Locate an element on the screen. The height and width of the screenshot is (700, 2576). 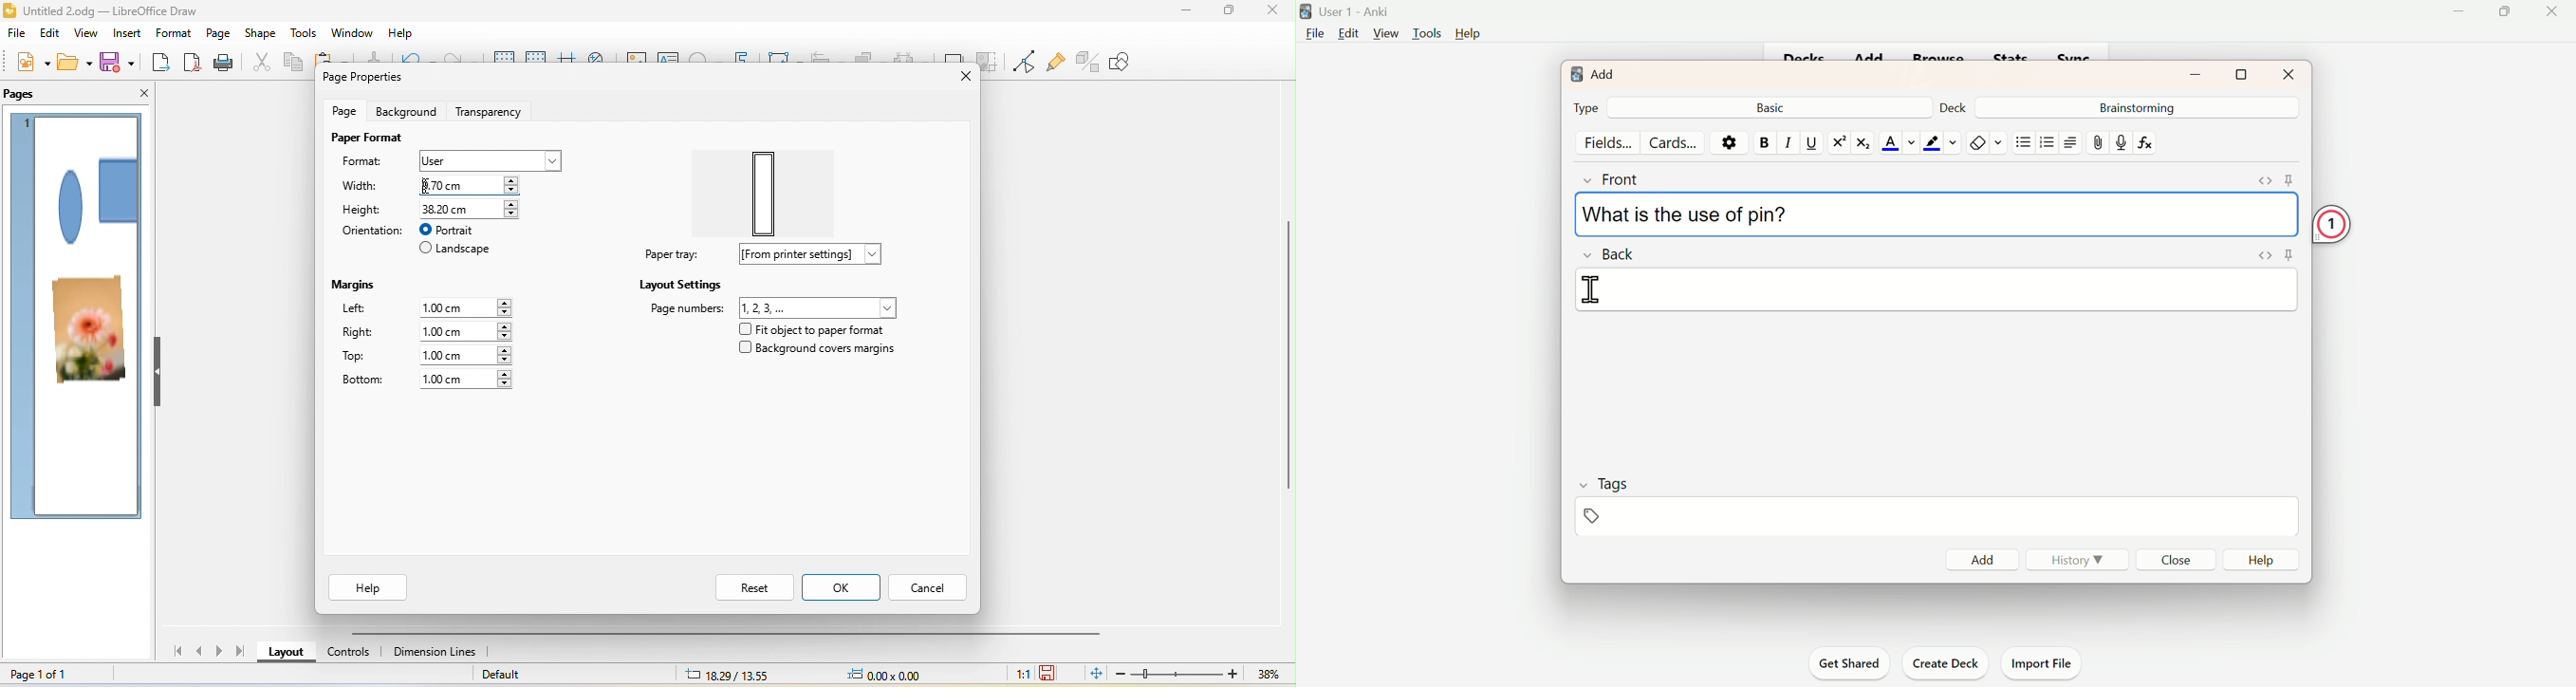
horizontal scroll bar is located at coordinates (725, 635).